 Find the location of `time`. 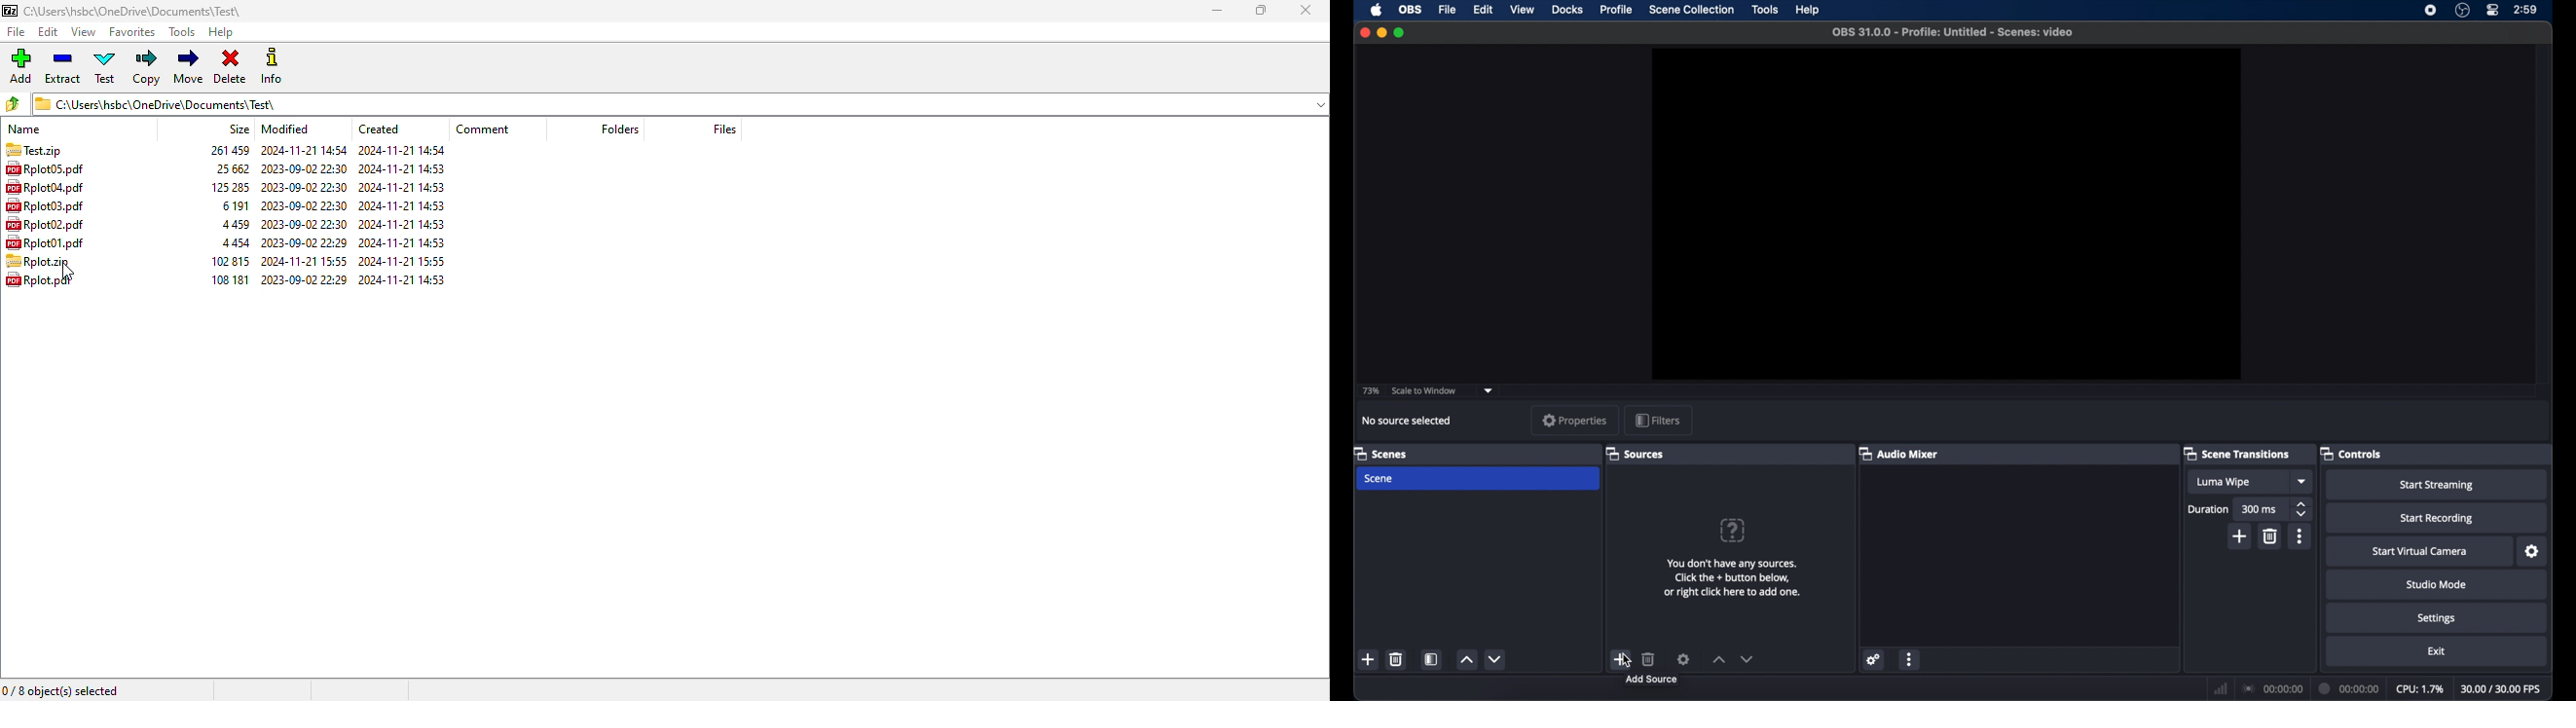

time is located at coordinates (2526, 10).